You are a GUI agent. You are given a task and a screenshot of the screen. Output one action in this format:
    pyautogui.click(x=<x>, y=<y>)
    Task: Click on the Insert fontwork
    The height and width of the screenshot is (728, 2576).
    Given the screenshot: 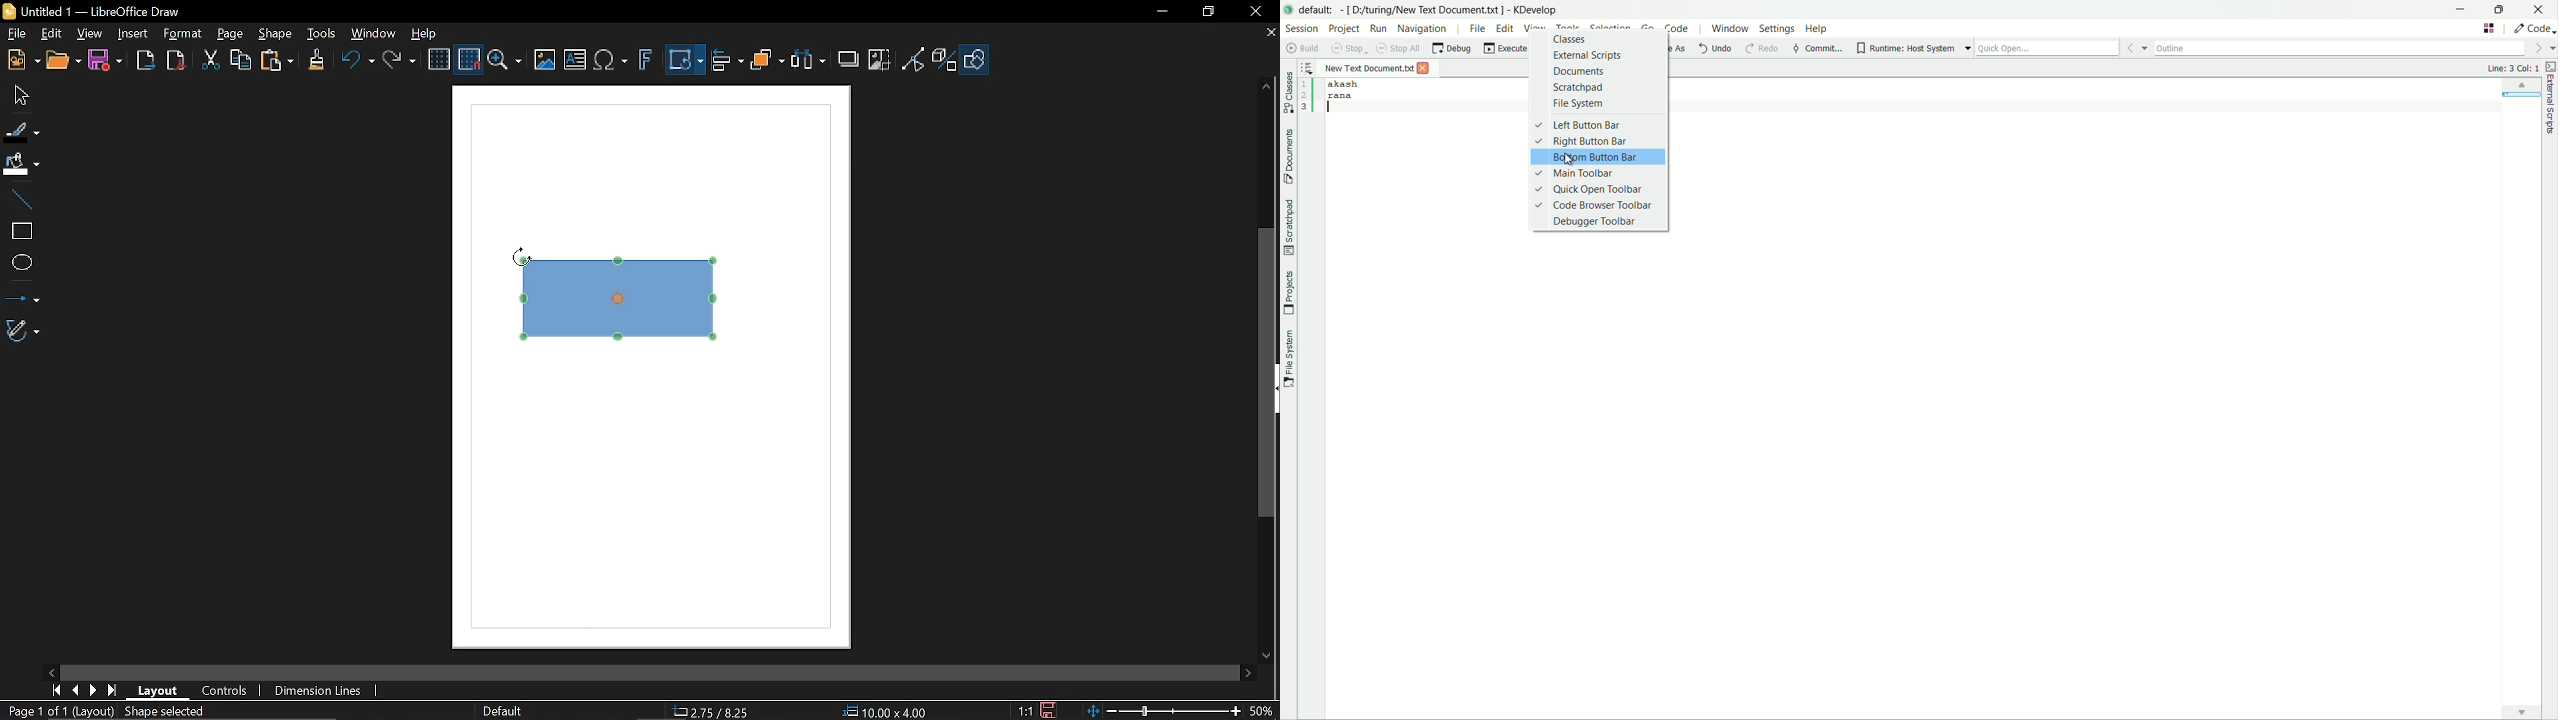 What is the action you would take?
    pyautogui.click(x=645, y=62)
    